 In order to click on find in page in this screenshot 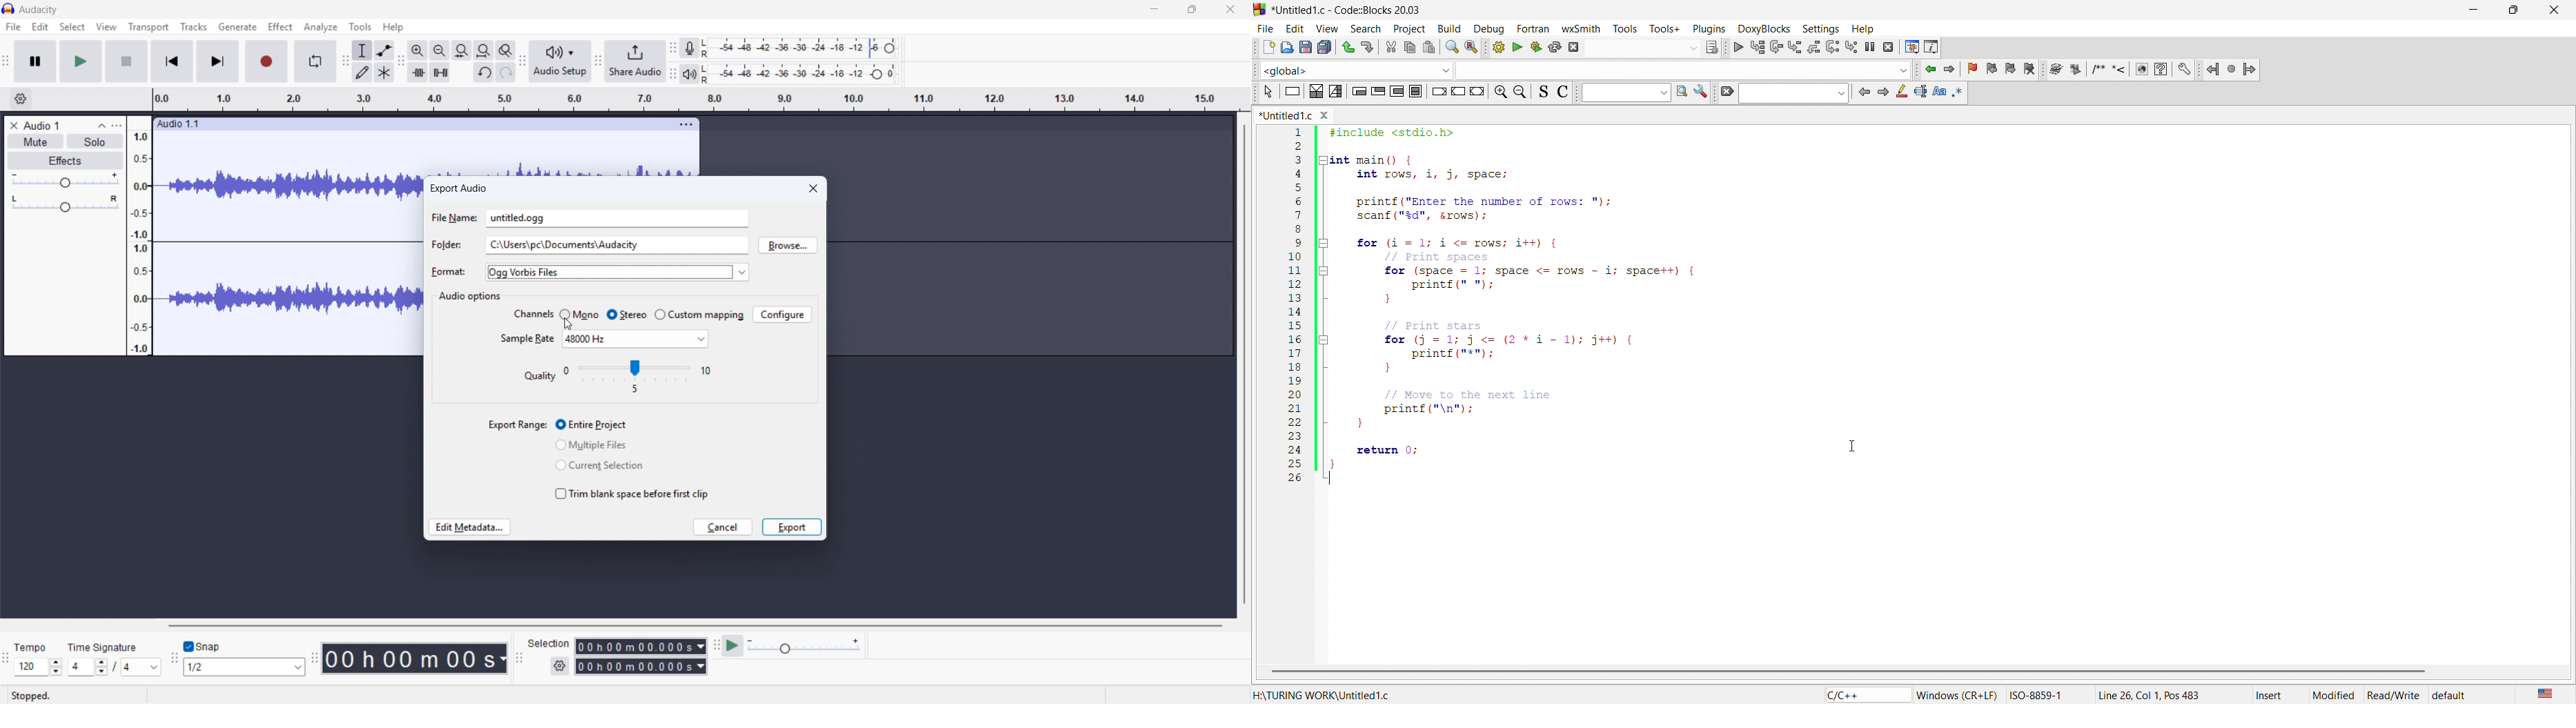, I will do `click(1680, 94)`.